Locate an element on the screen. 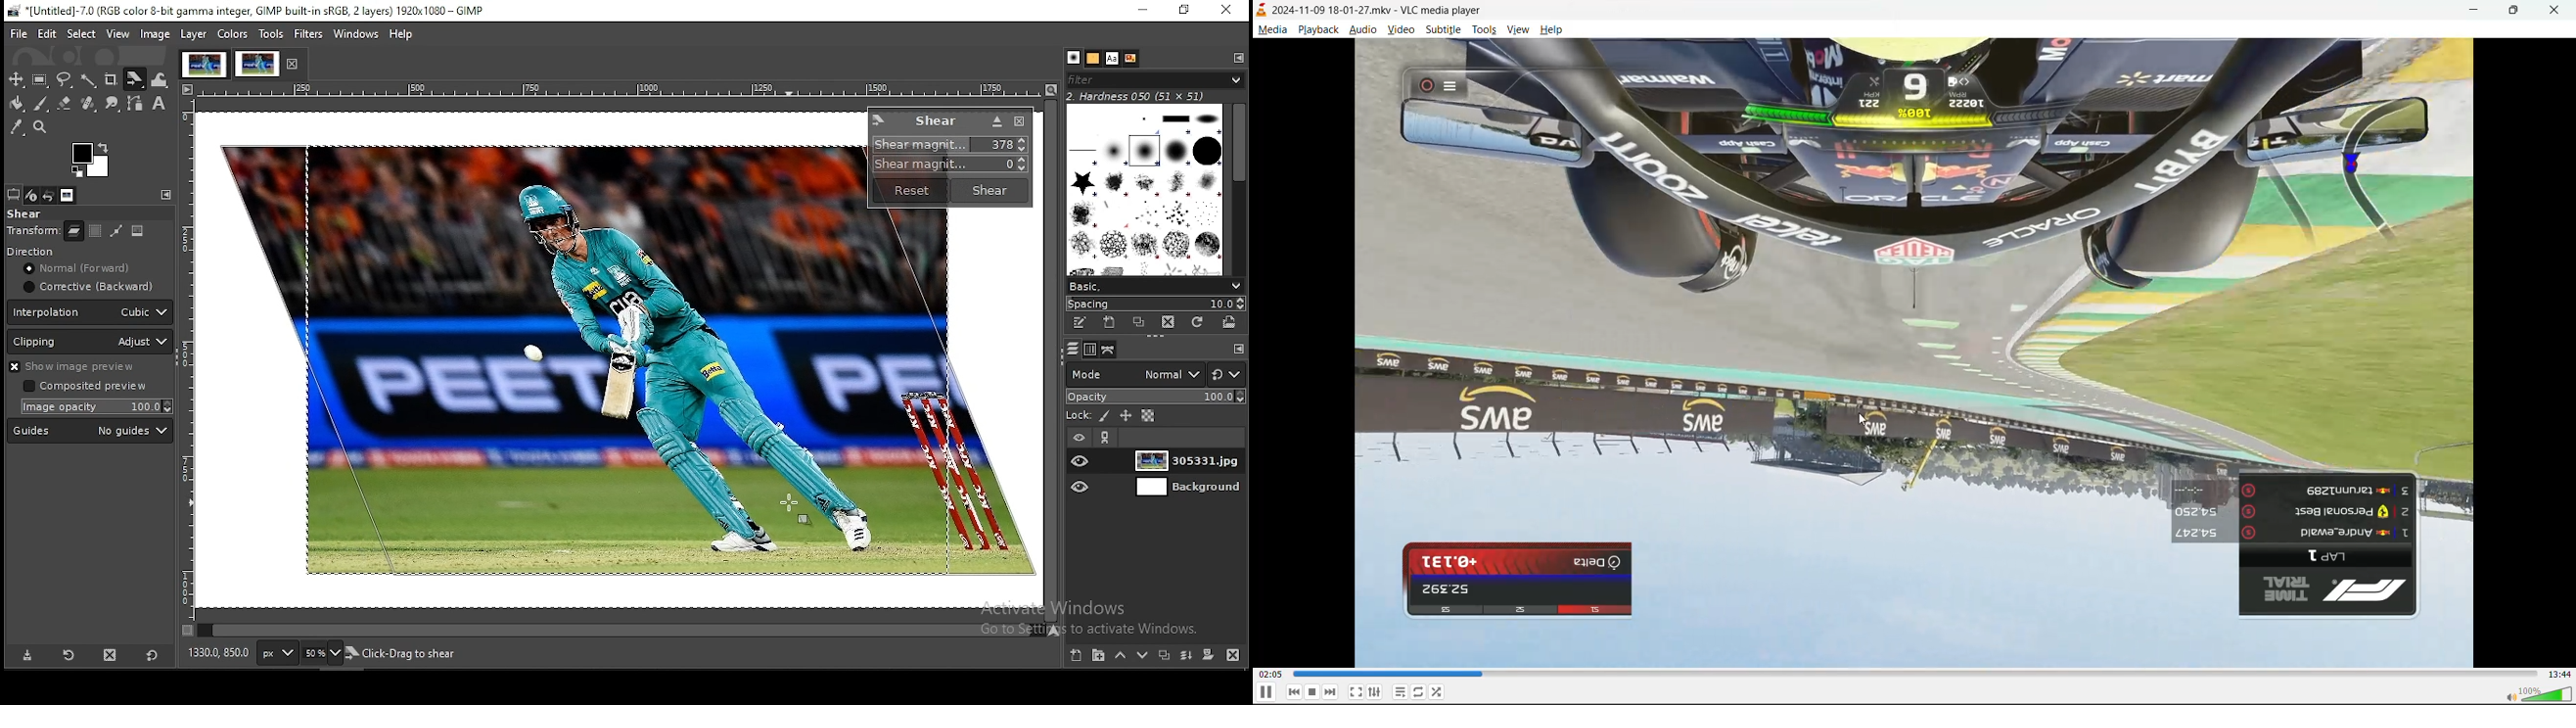 This screenshot has height=728, width=2576. delete this layer is located at coordinates (110, 654).